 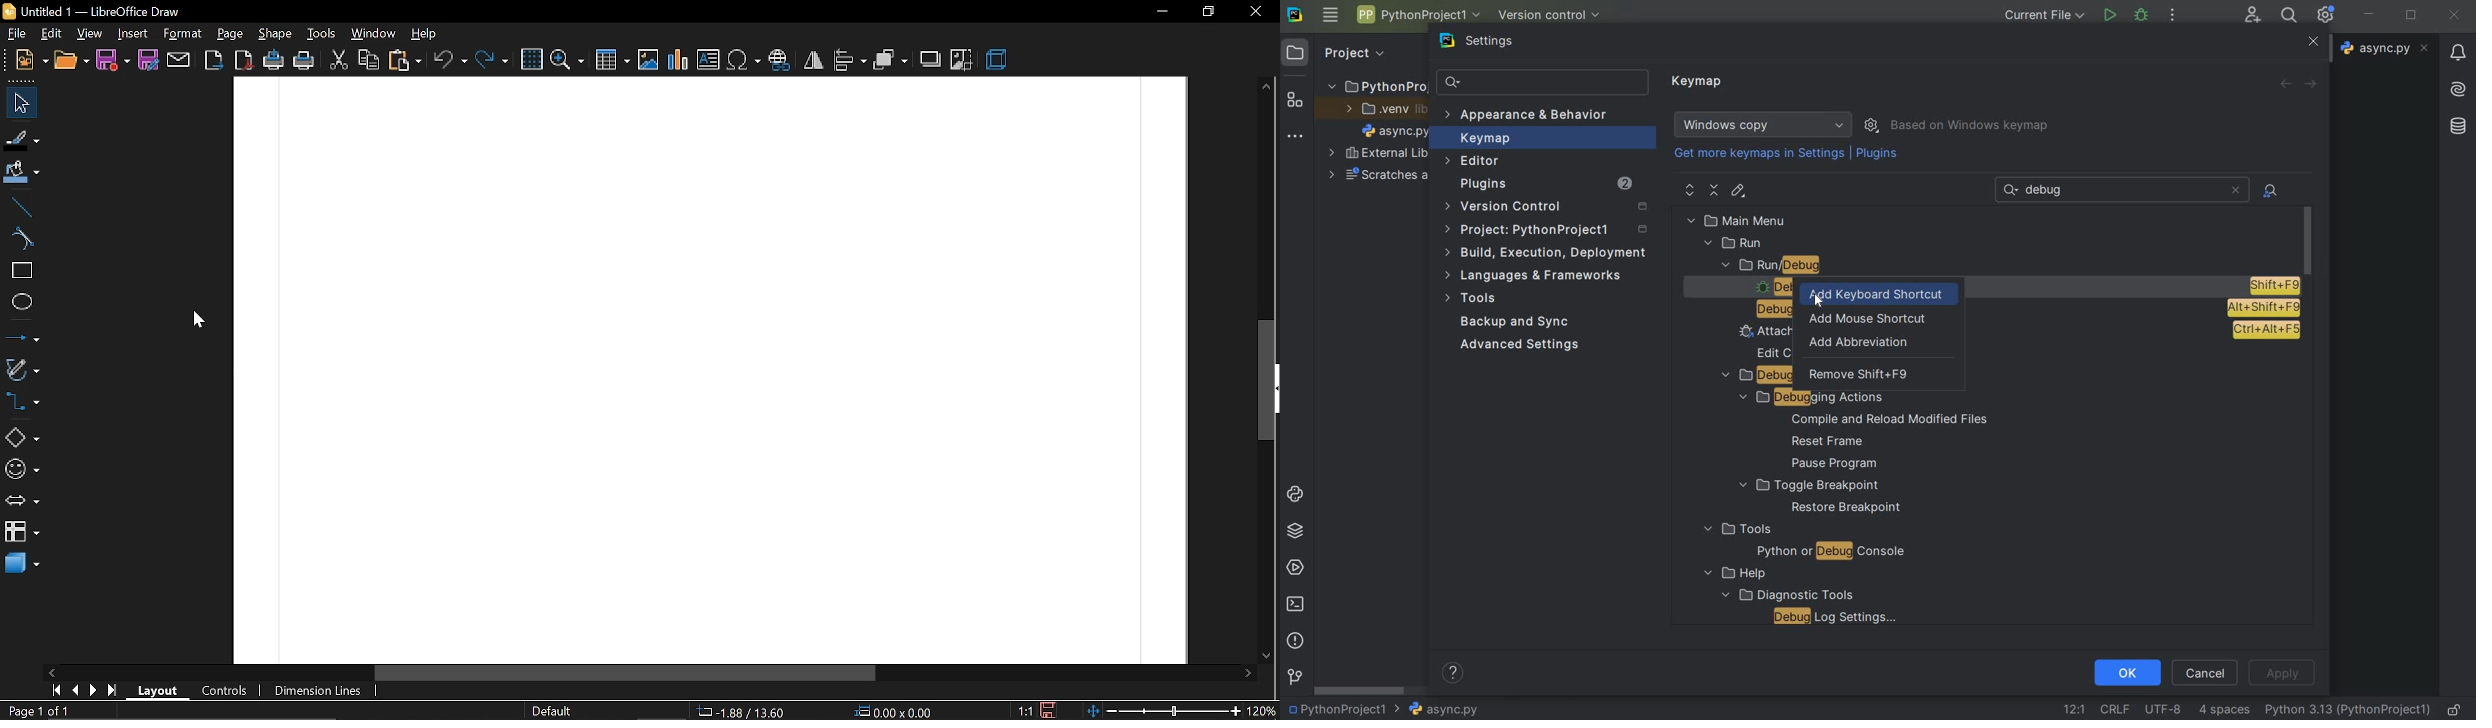 I want to click on current interpreter, so click(x=2349, y=709).